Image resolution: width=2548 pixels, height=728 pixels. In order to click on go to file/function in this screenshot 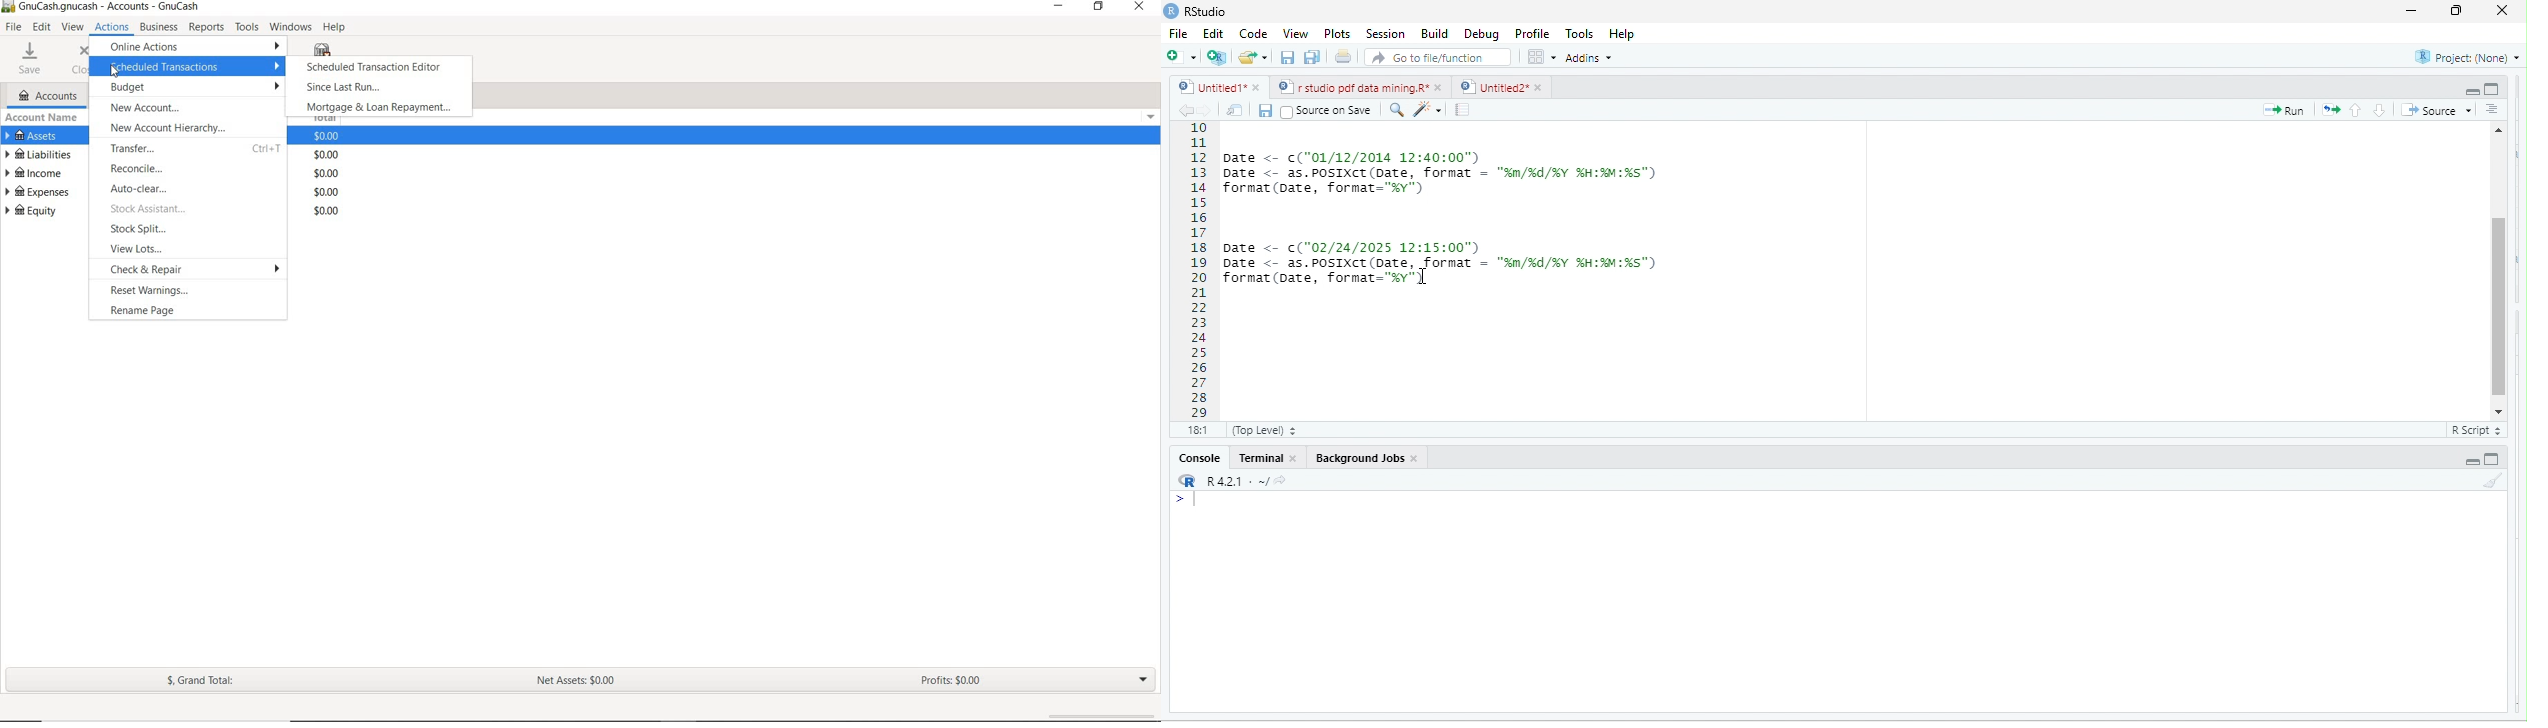, I will do `click(1433, 60)`.